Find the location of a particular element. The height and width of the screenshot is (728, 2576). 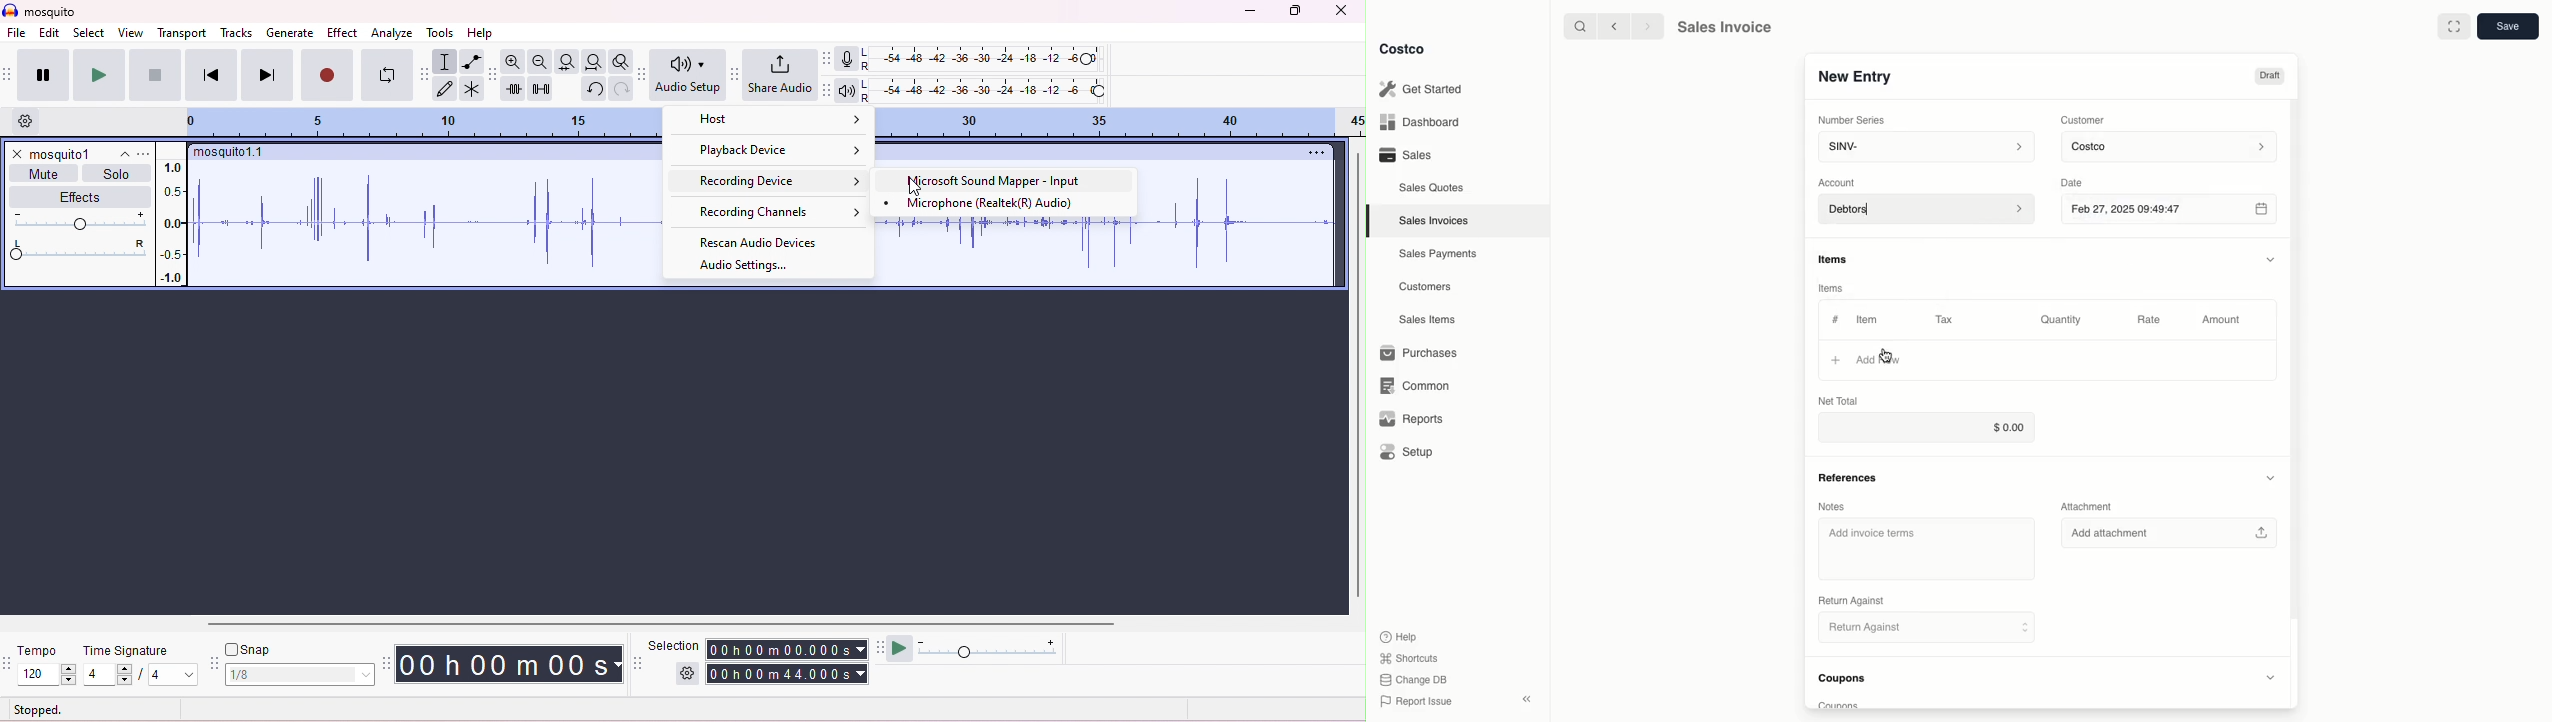

recording channels is located at coordinates (767, 211).